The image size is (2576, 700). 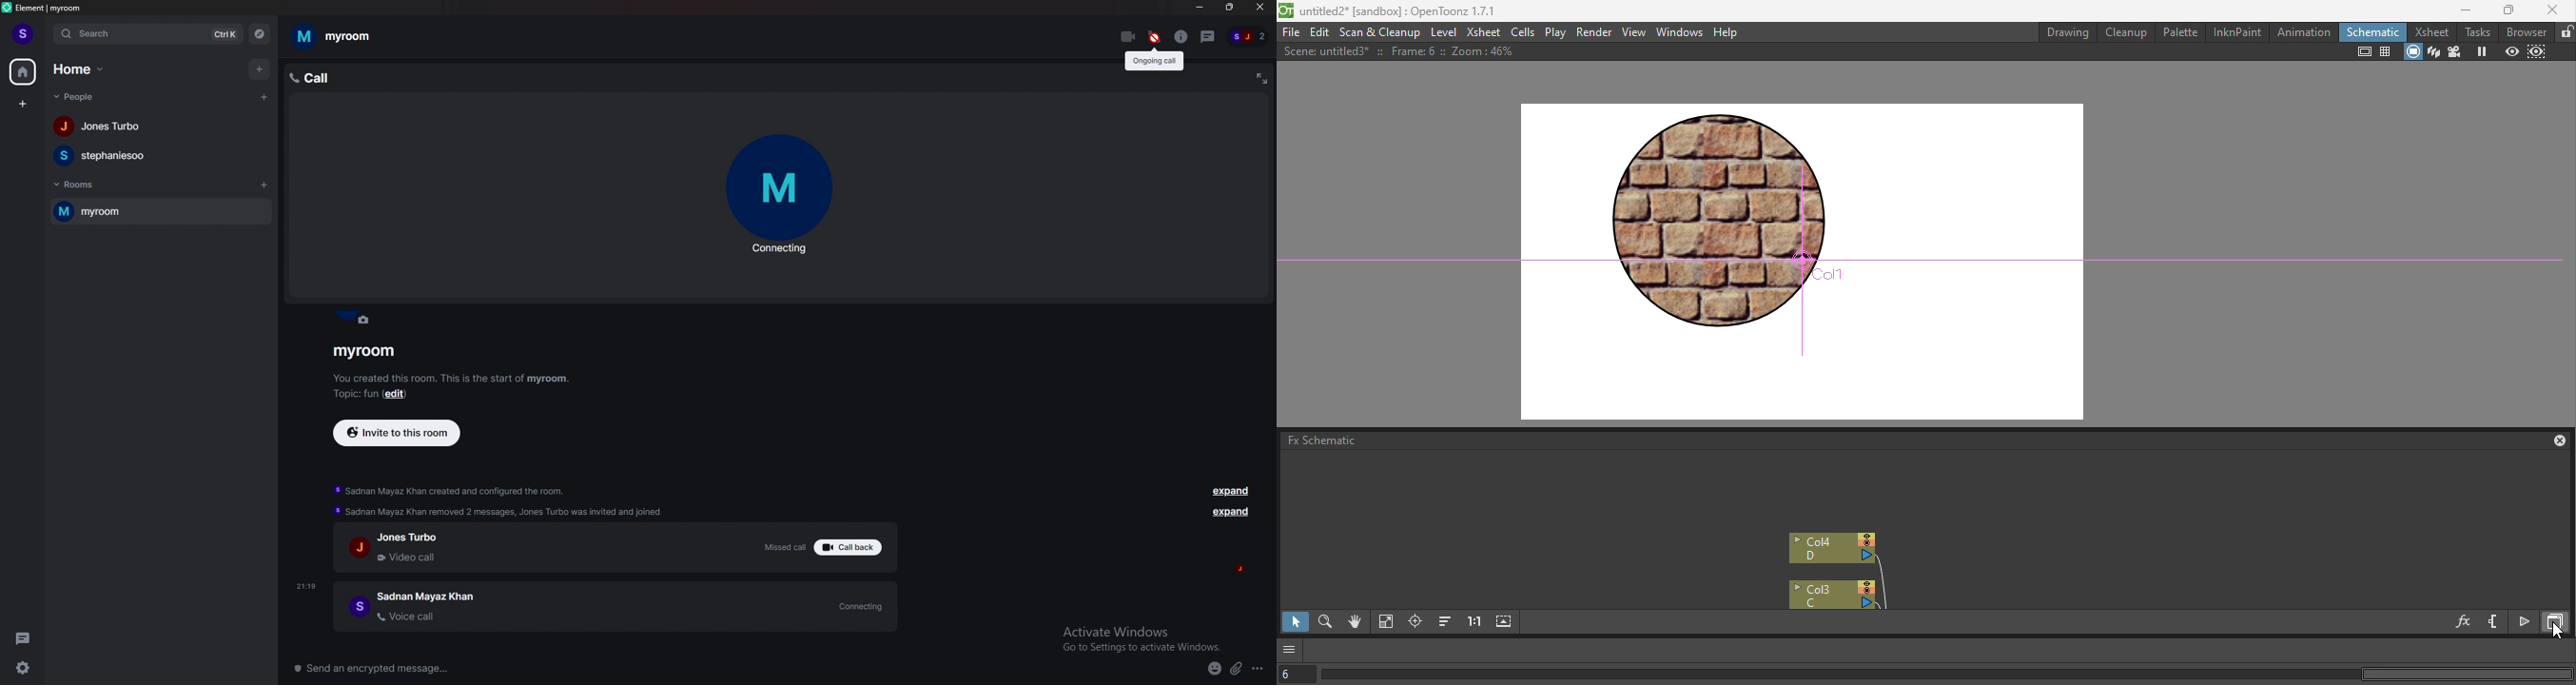 I want to click on File, so click(x=1291, y=33).